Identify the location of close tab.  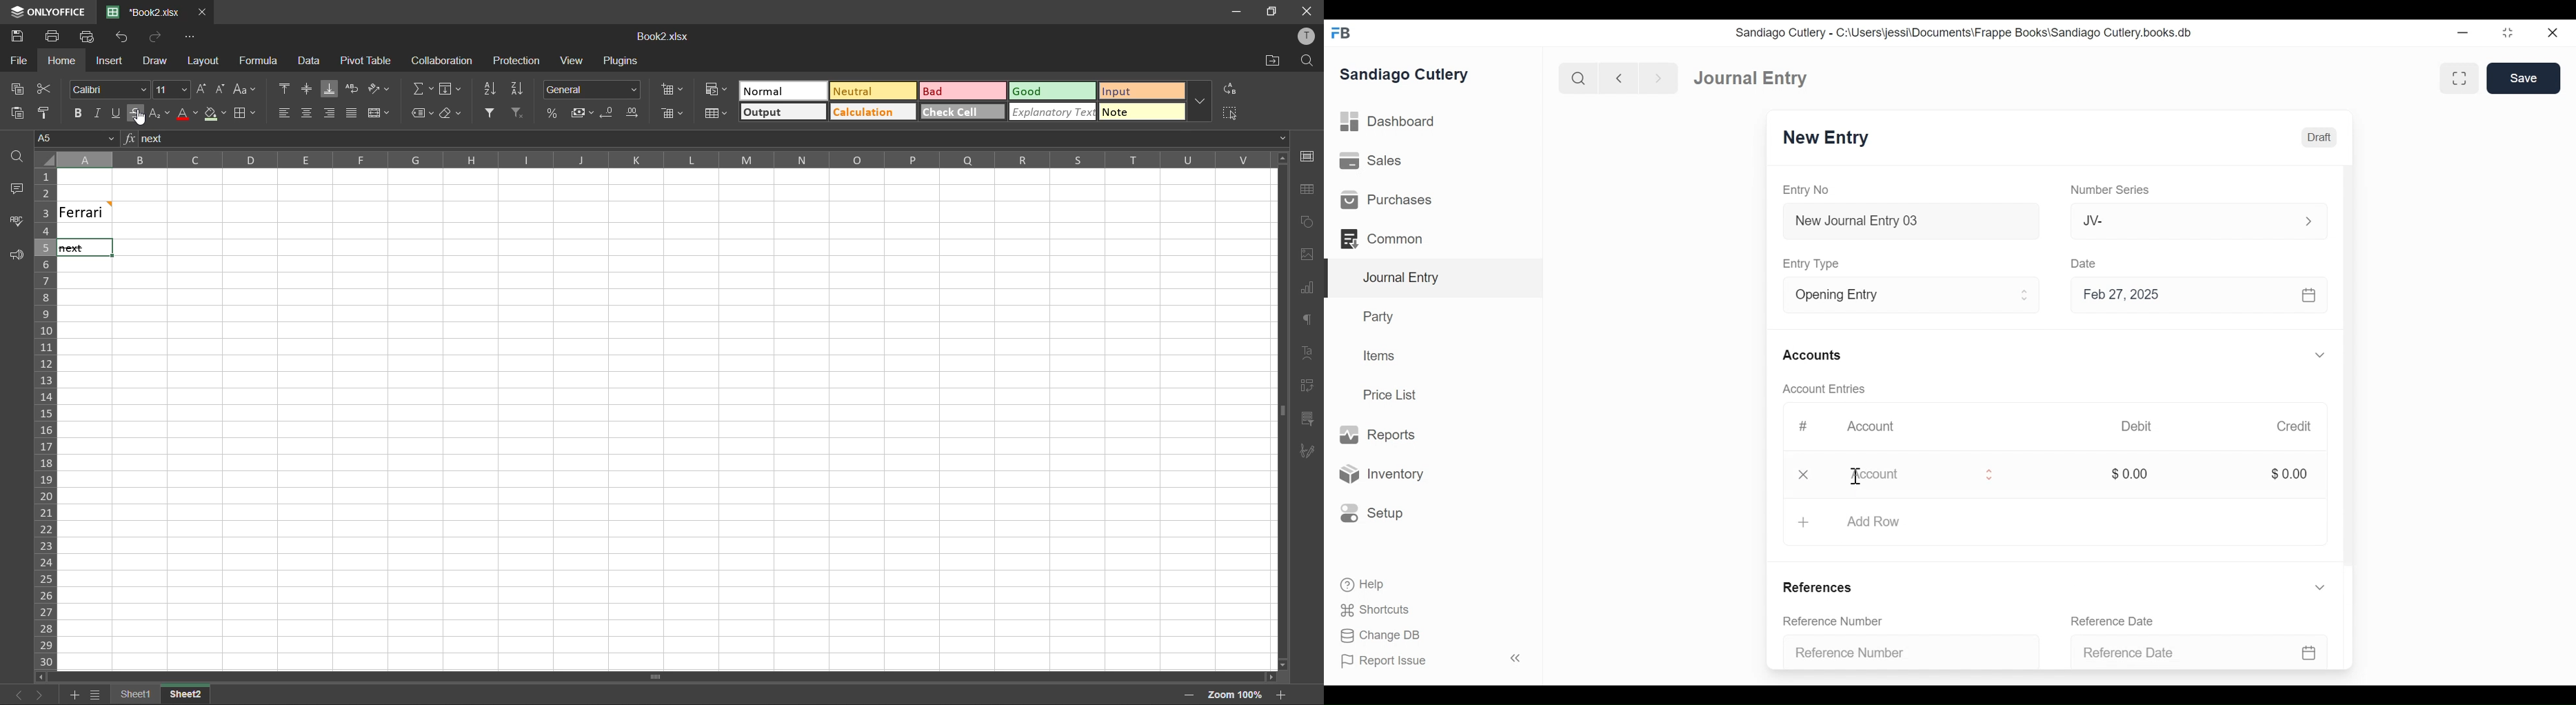
(206, 13).